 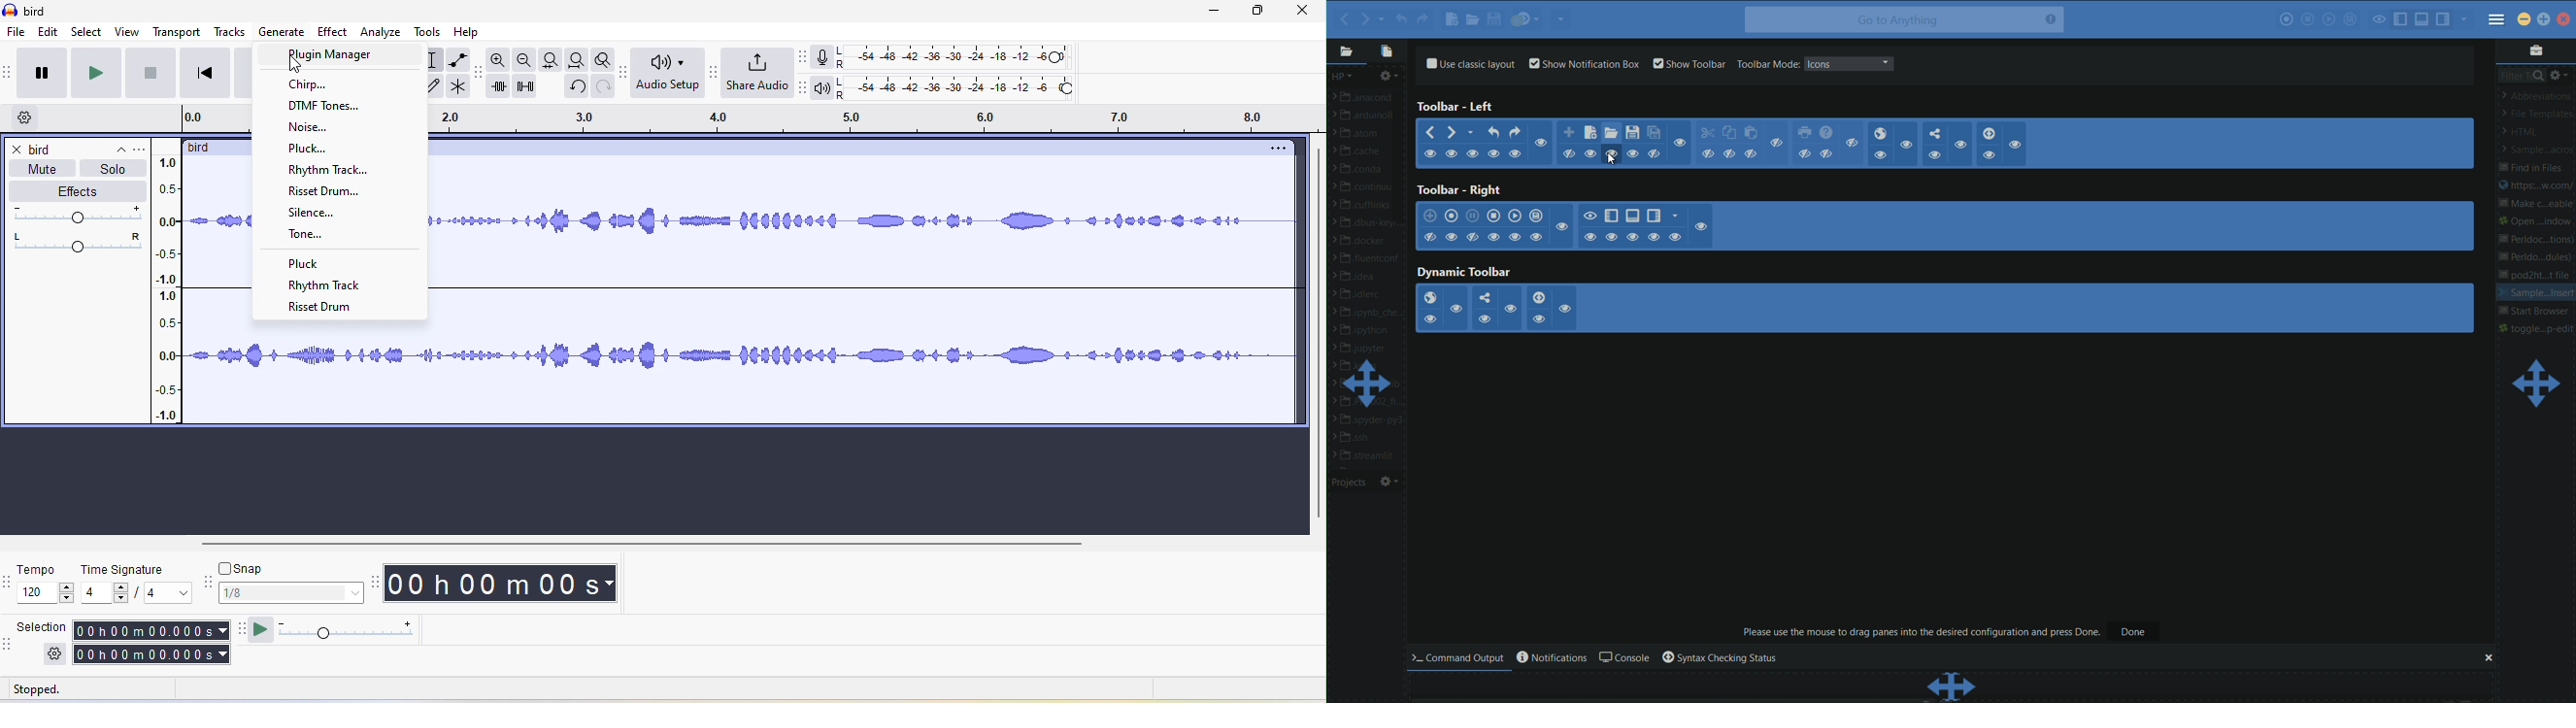 What do you see at coordinates (222, 292) in the screenshot?
I see `waveform` at bounding box center [222, 292].